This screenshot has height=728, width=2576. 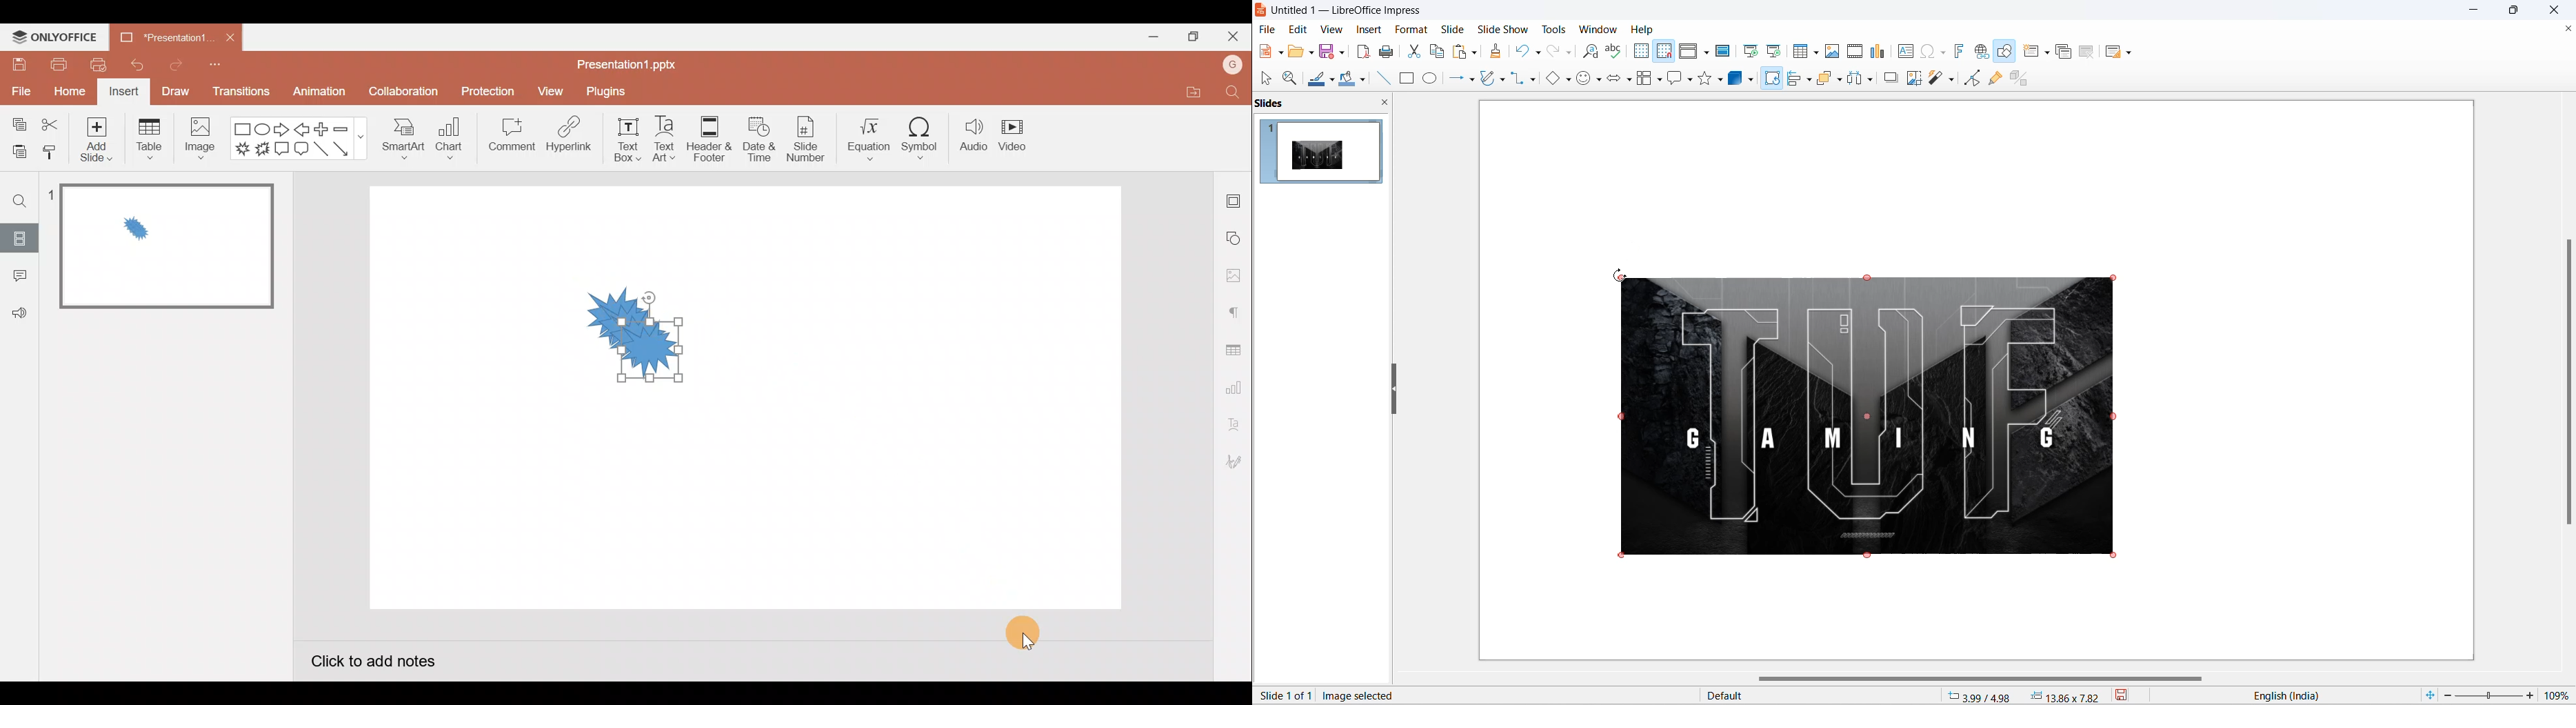 What do you see at coordinates (1499, 52) in the screenshot?
I see `clone formatting` at bounding box center [1499, 52].